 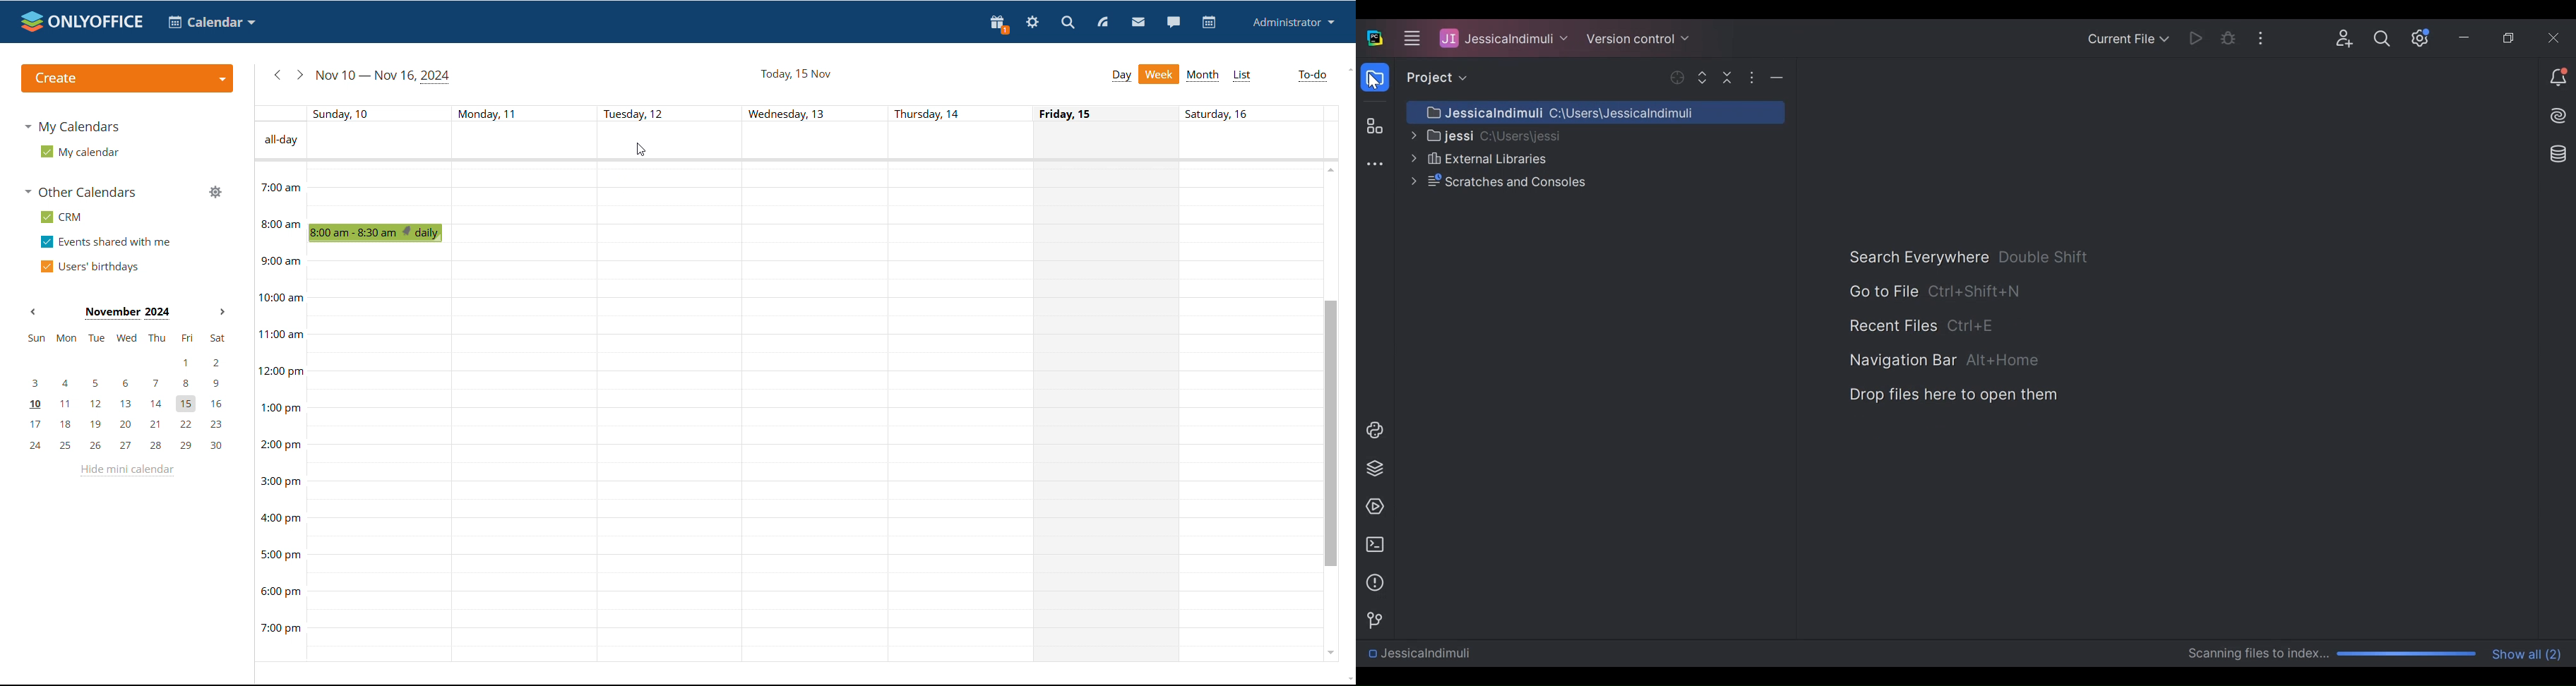 I want to click on Project Directory, so click(x=1592, y=112).